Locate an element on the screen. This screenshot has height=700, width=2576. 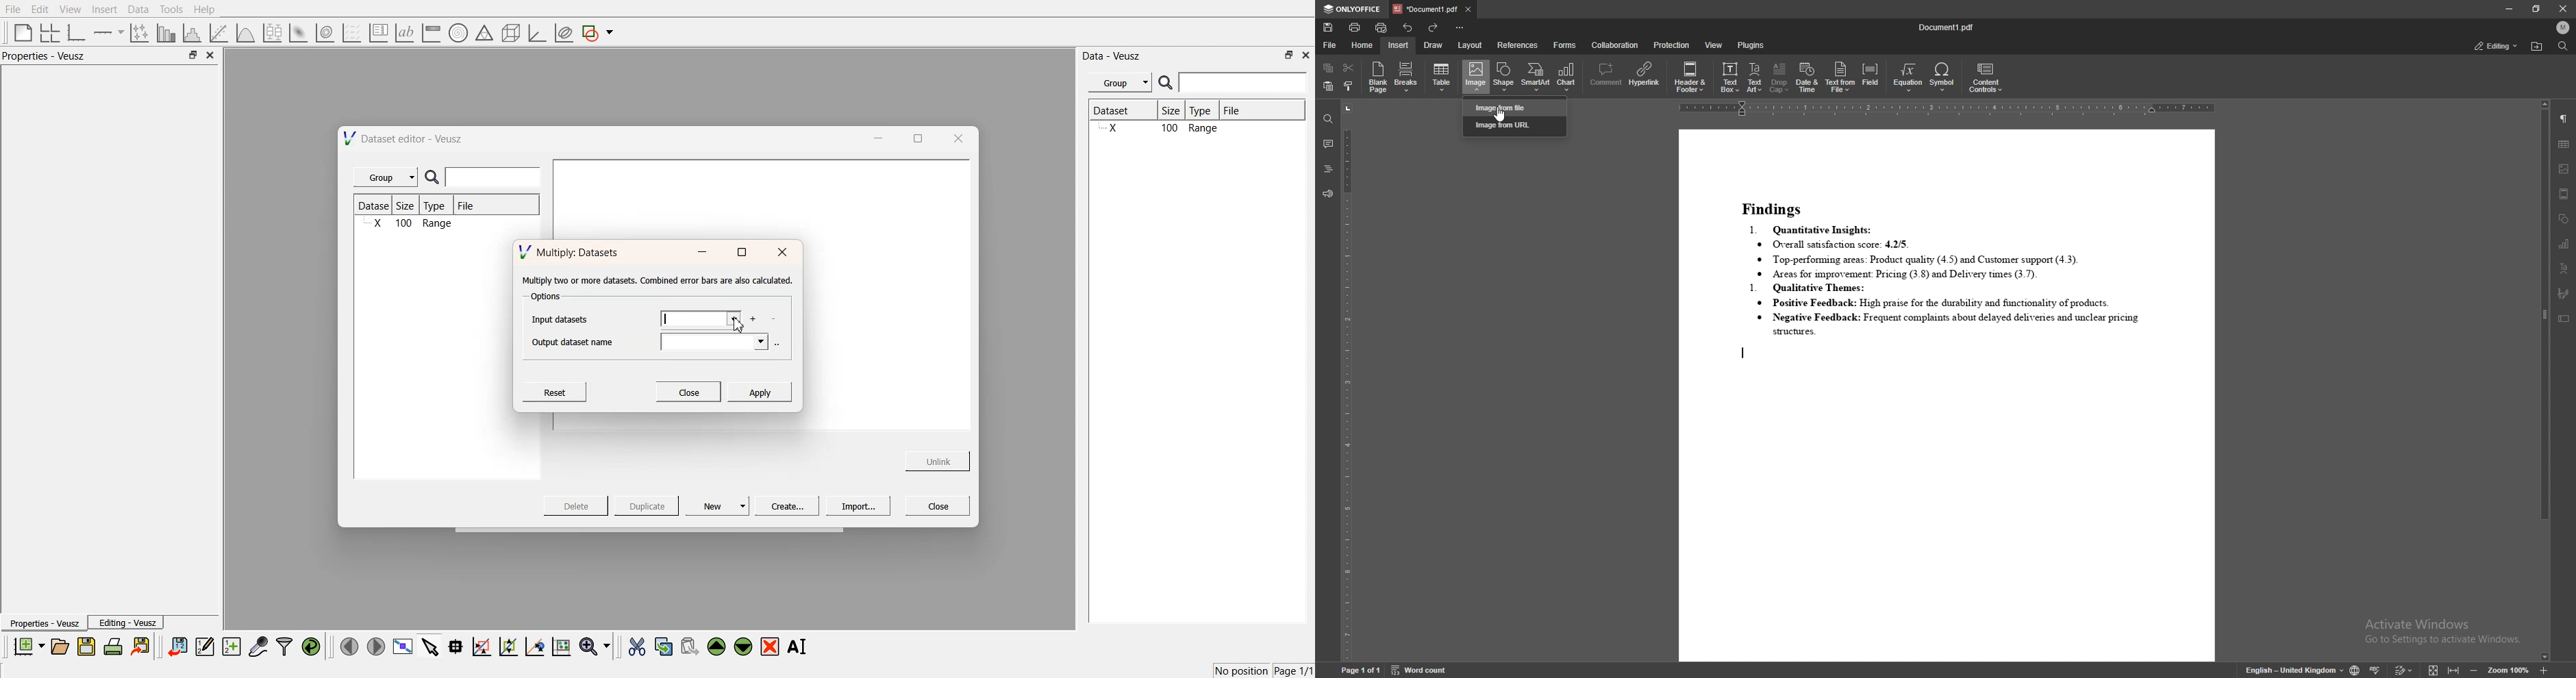
scroll bar is located at coordinates (2544, 380).